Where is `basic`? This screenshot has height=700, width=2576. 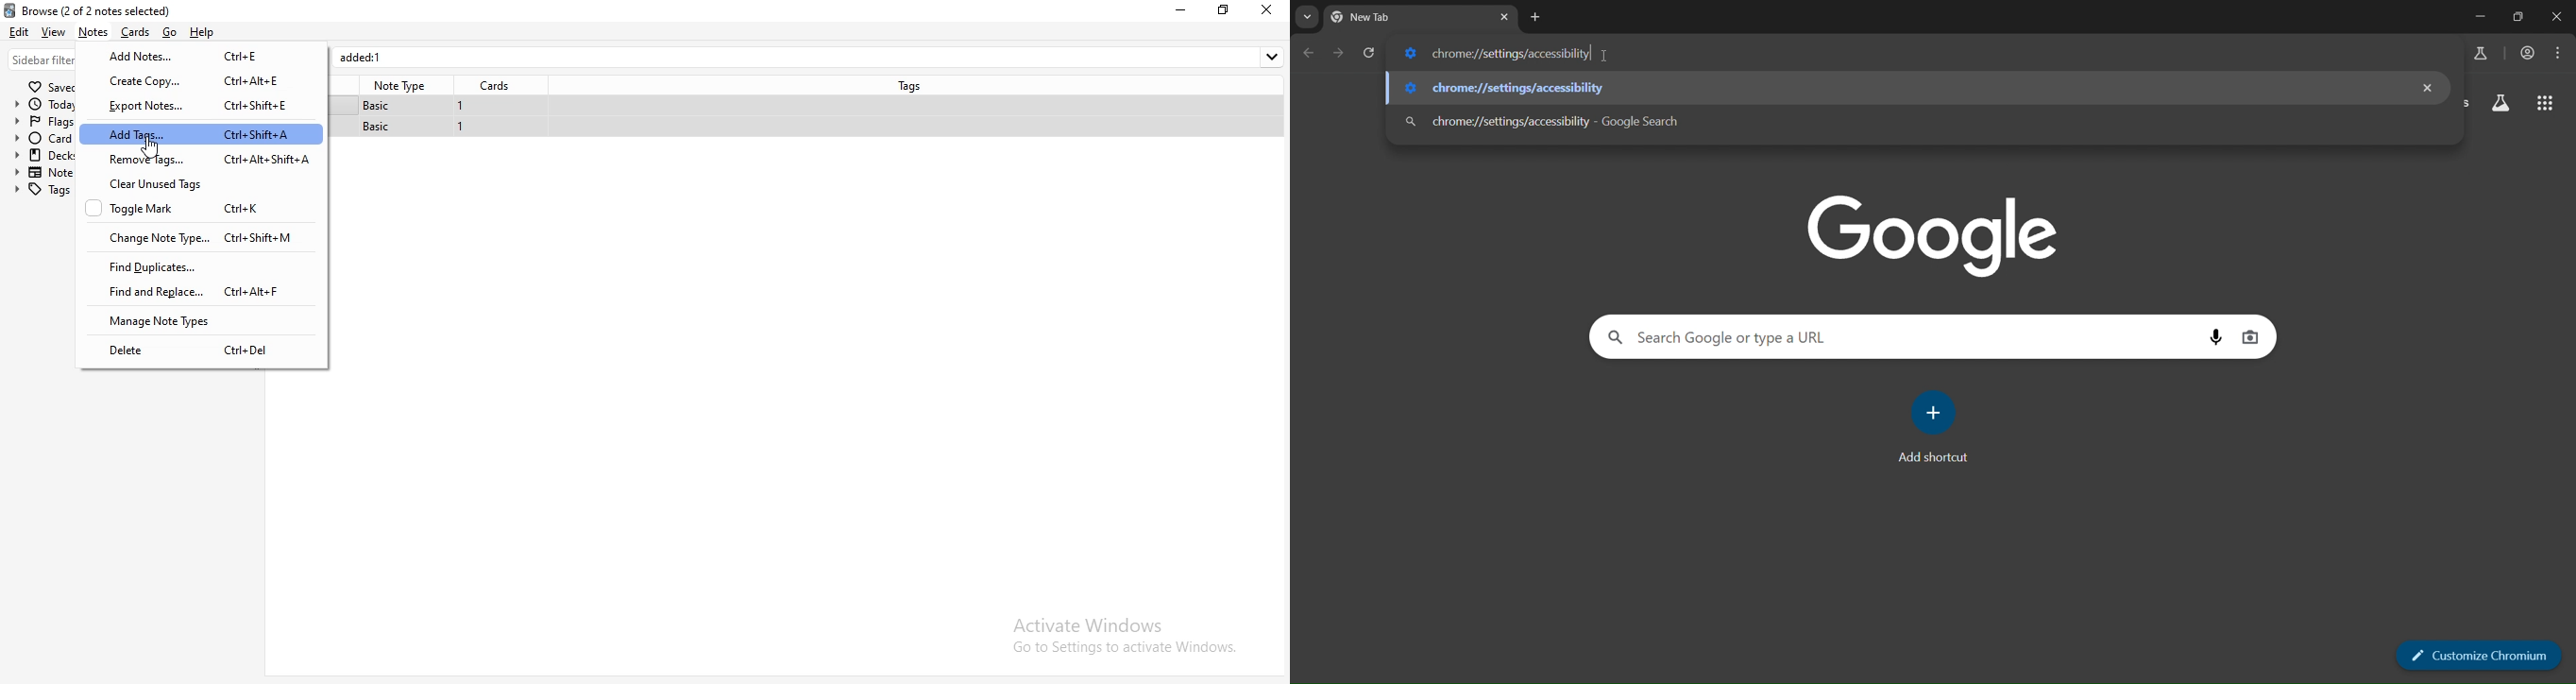
basic is located at coordinates (379, 127).